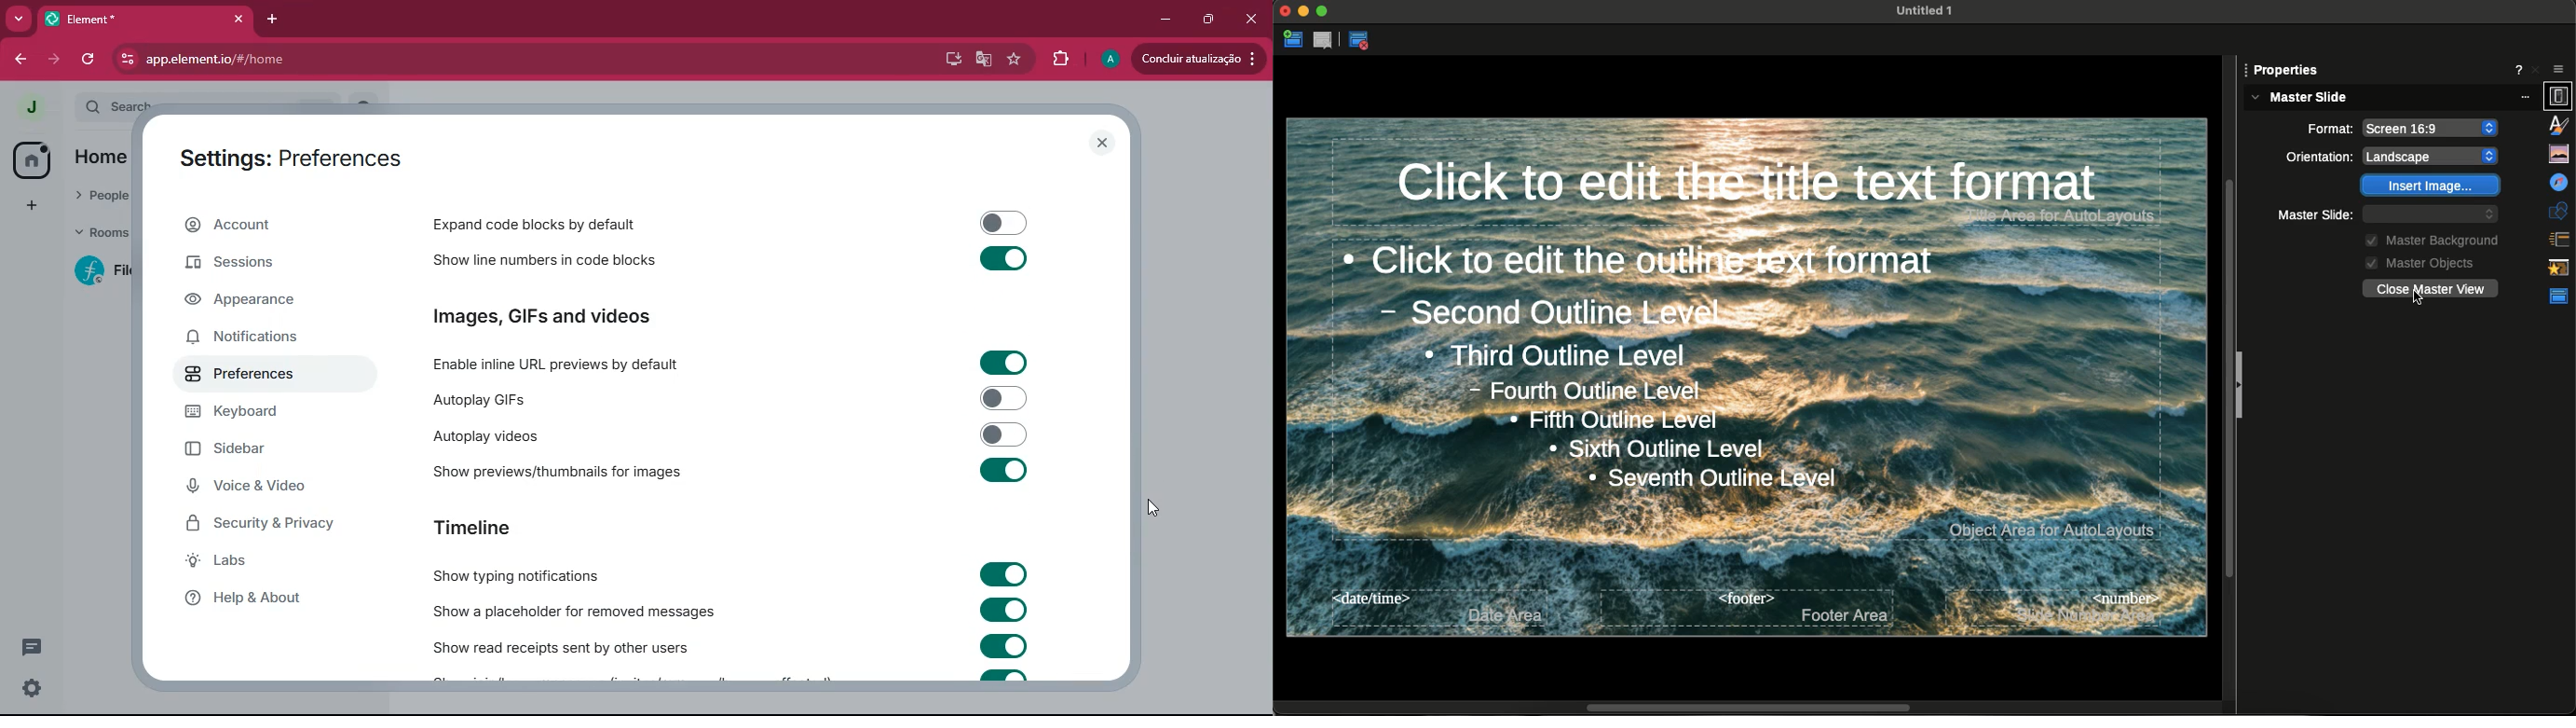 The width and height of the screenshot is (2576, 728). What do you see at coordinates (1434, 608) in the screenshot?
I see `date/time ` at bounding box center [1434, 608].